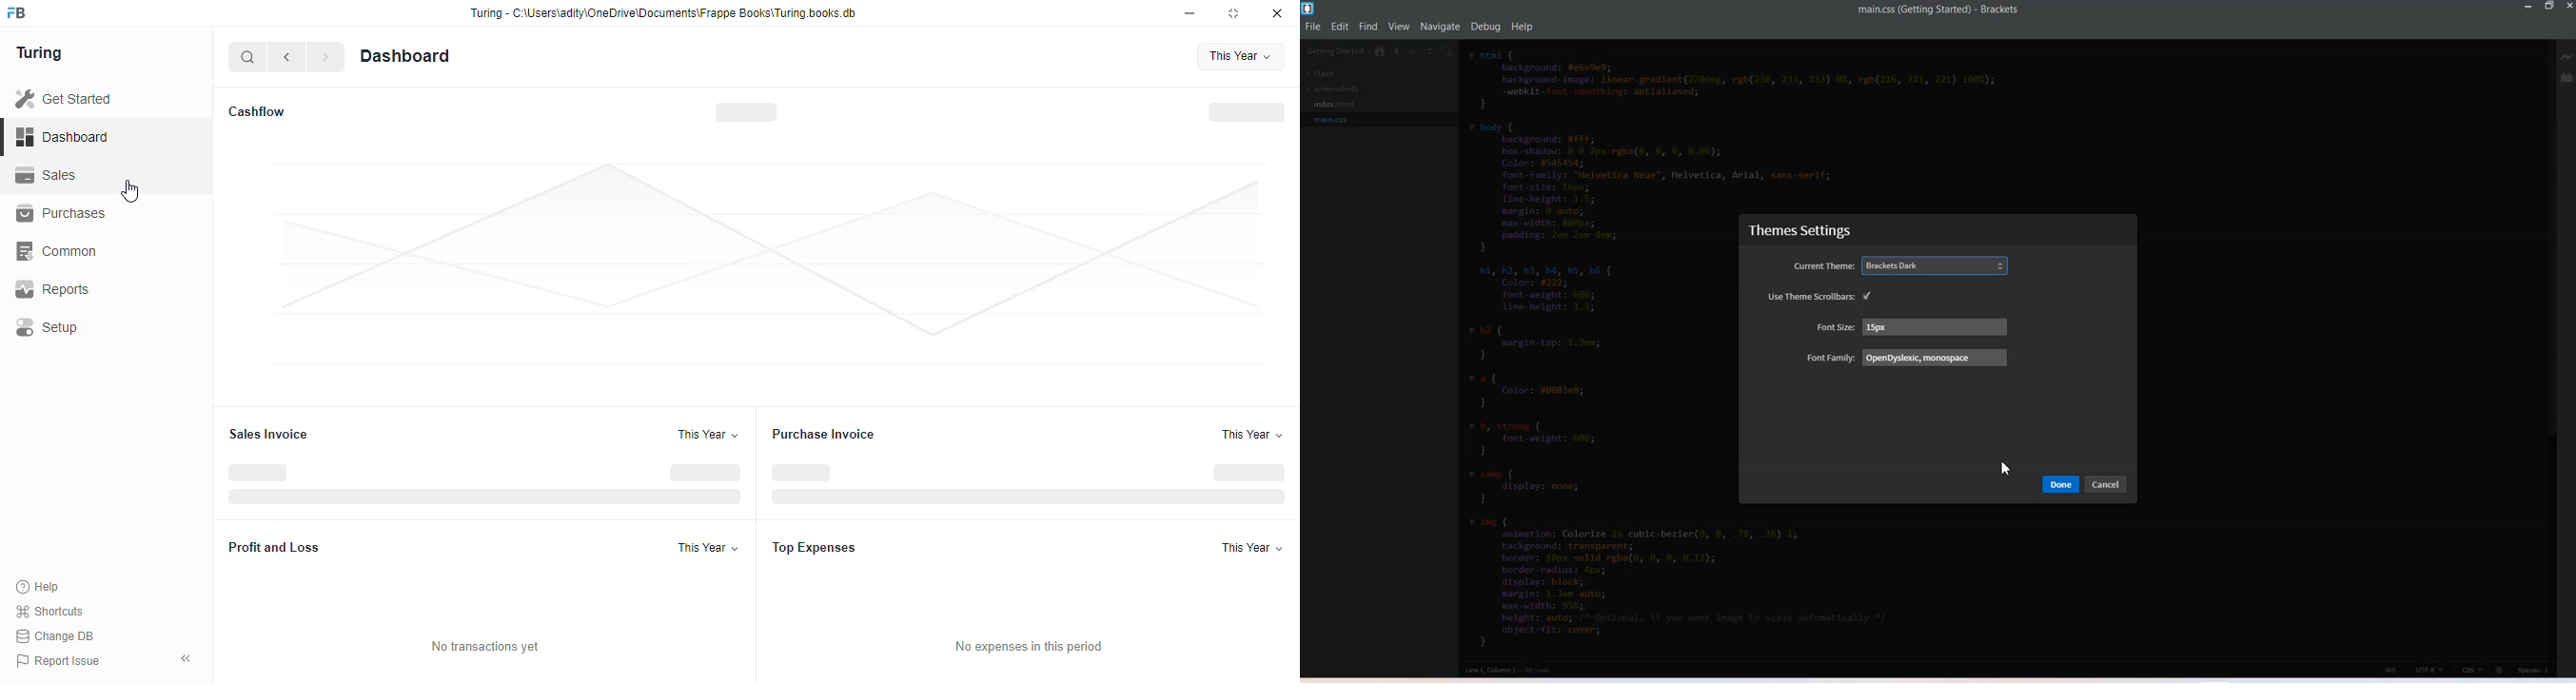 The height and width of the screenshot is (700, 2576). Describe the element at coordinates (1913, 326) in the screenshot. I see `Font Size` at that location.